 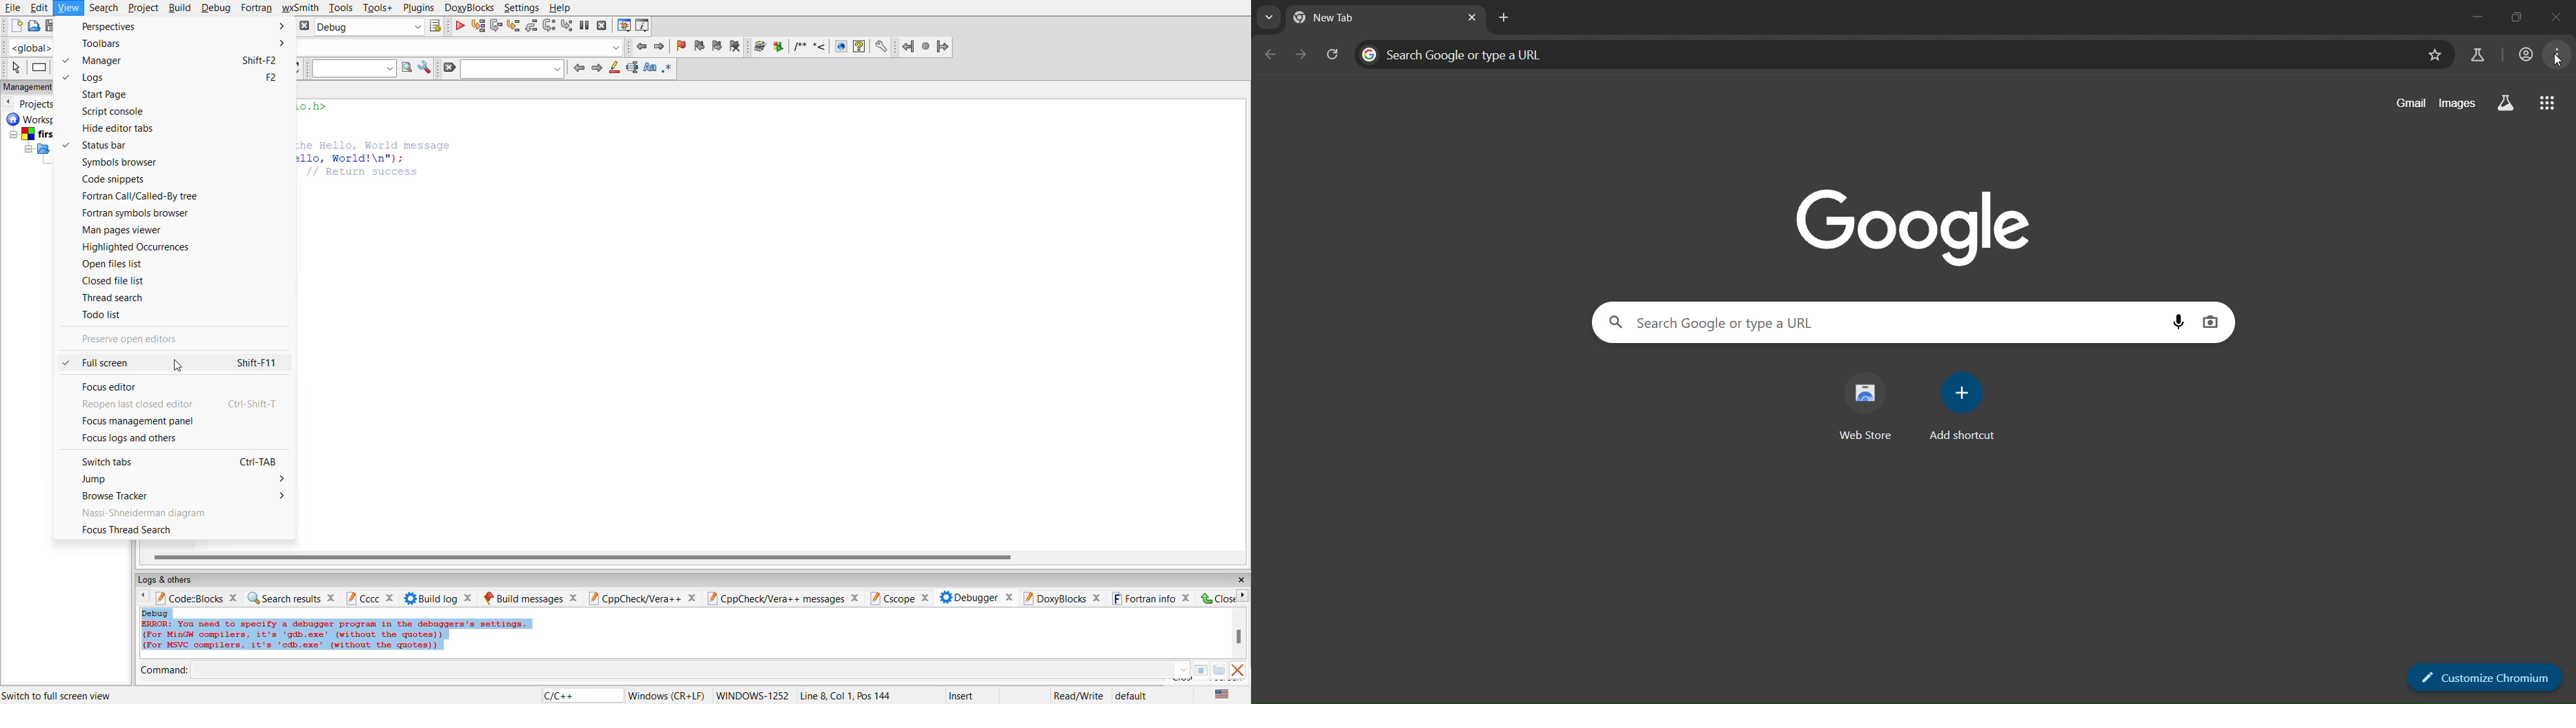 What do you see at coordinates (2561, 61) in the screenshot?
I see `cursor` at bounding box center [2561, 61].